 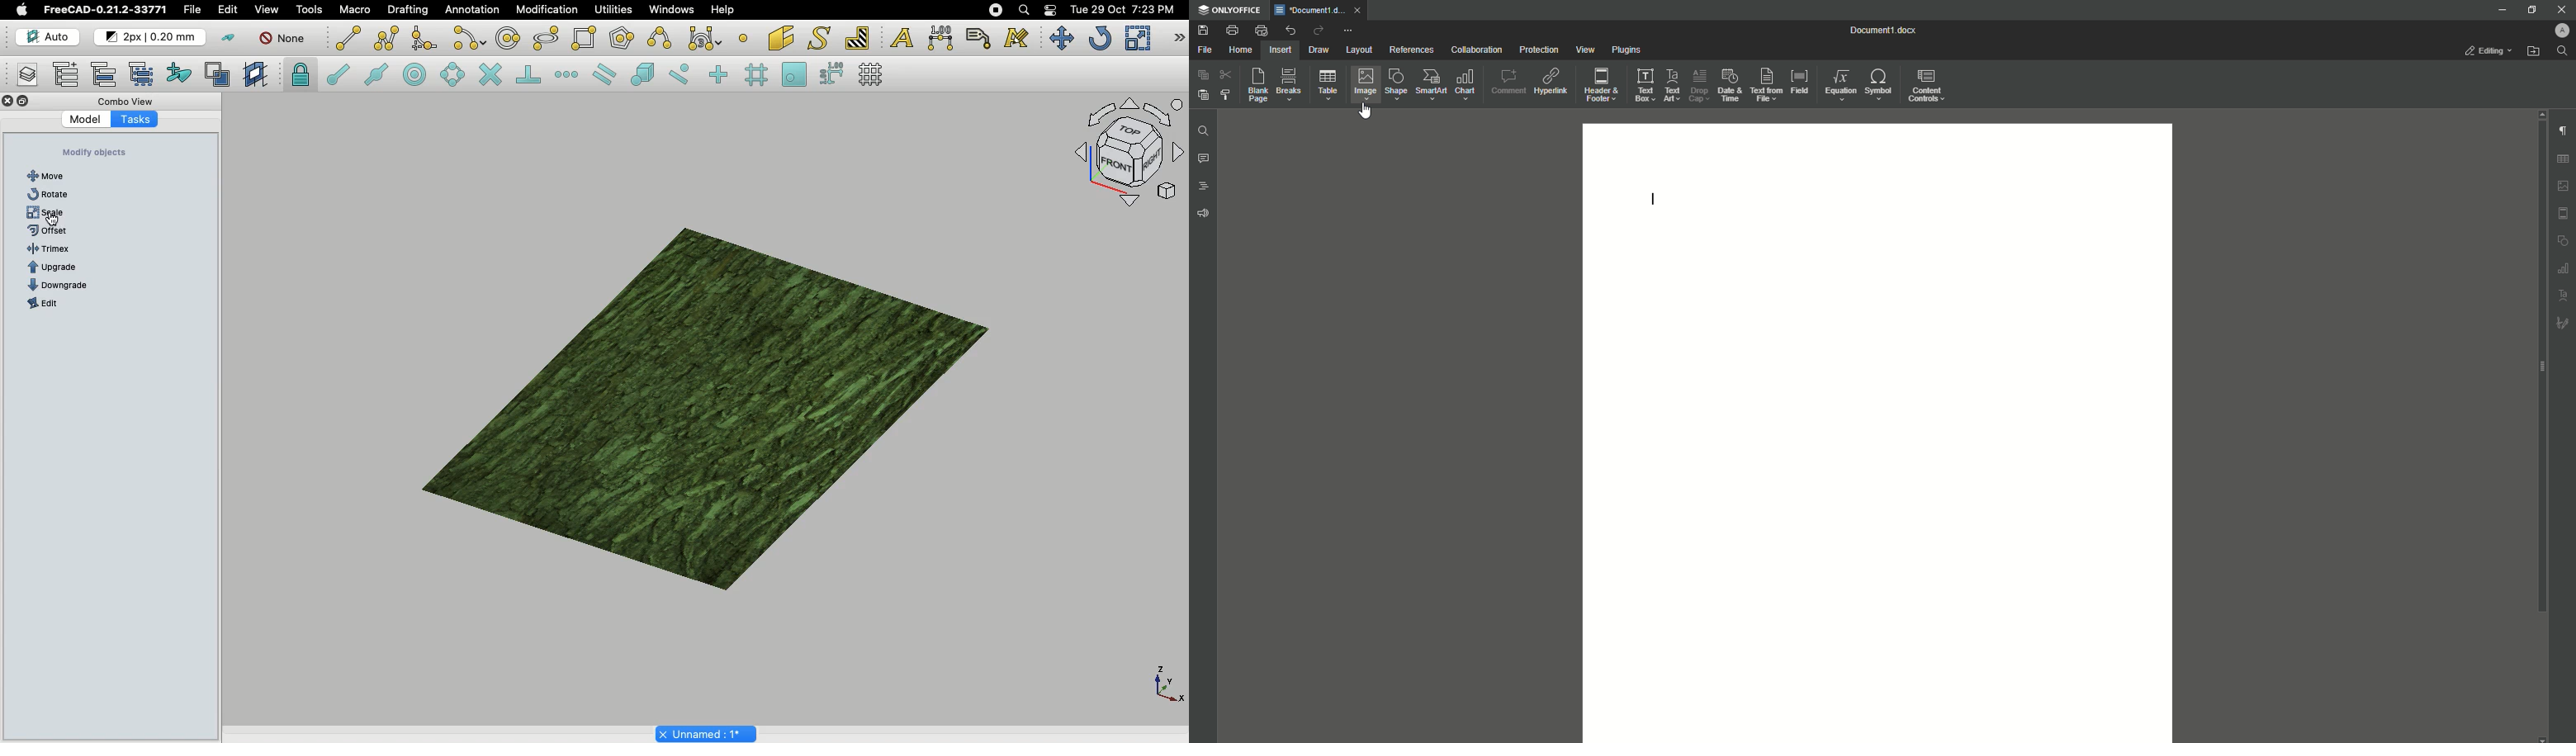 I want to click on Close, so click(x=2559, y=9).